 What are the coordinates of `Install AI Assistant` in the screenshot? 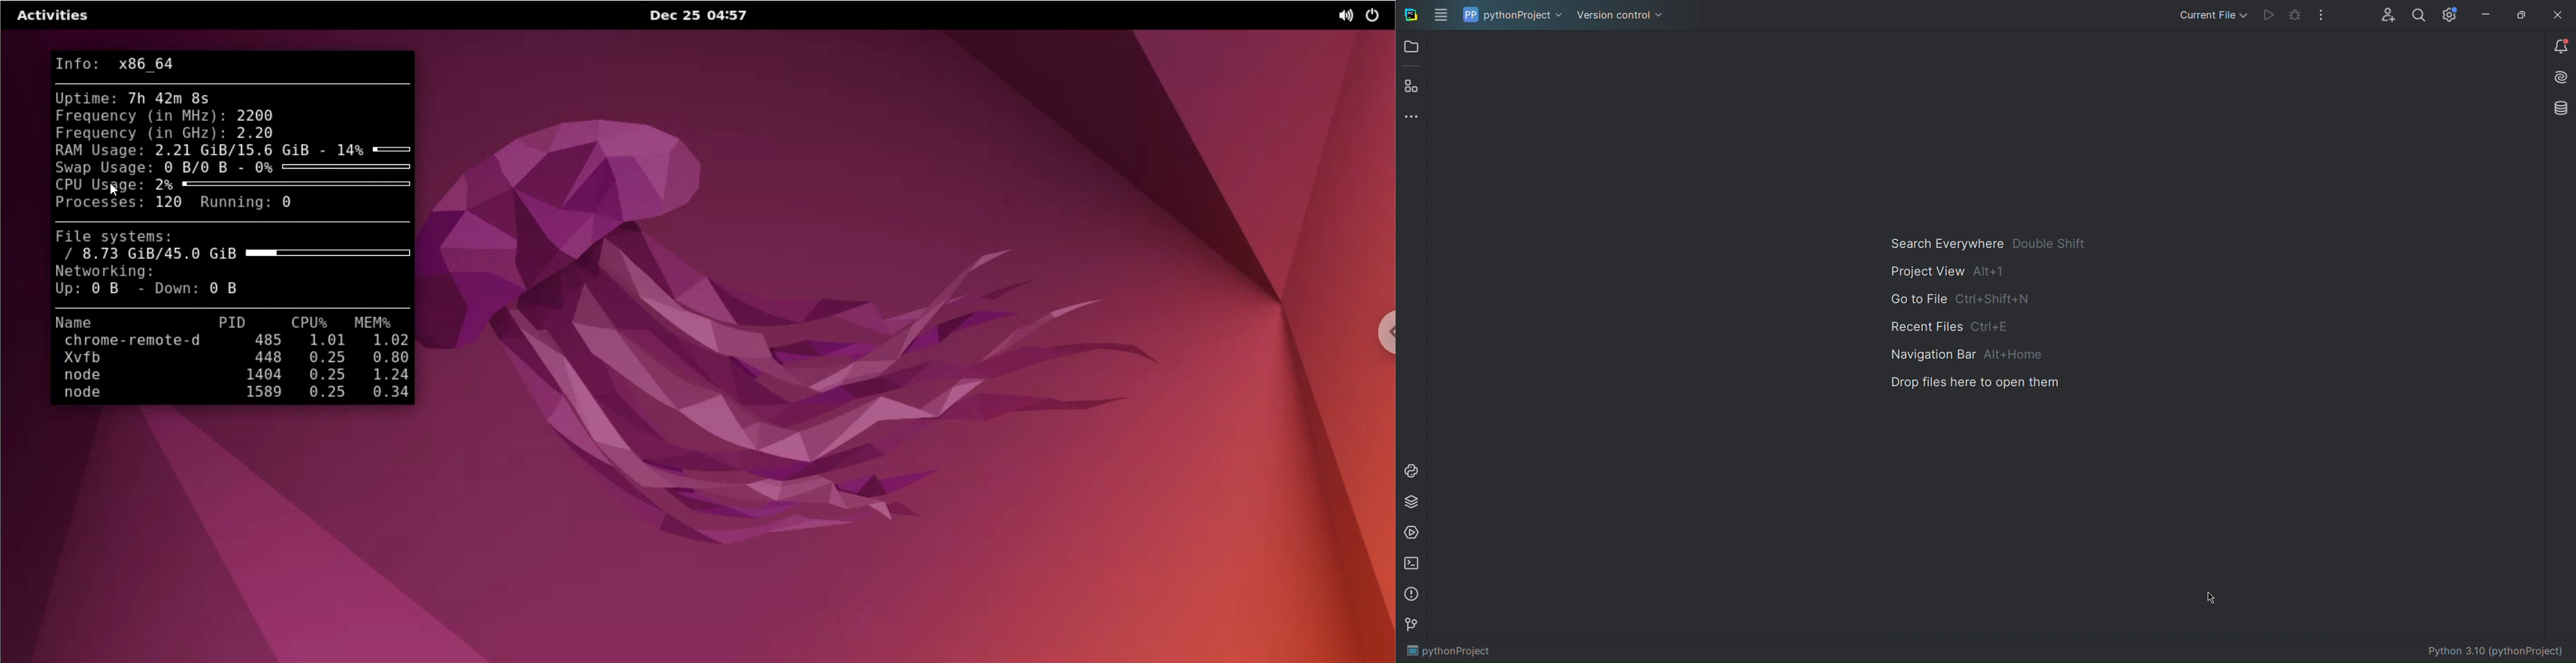 It's located at (2557, 79).